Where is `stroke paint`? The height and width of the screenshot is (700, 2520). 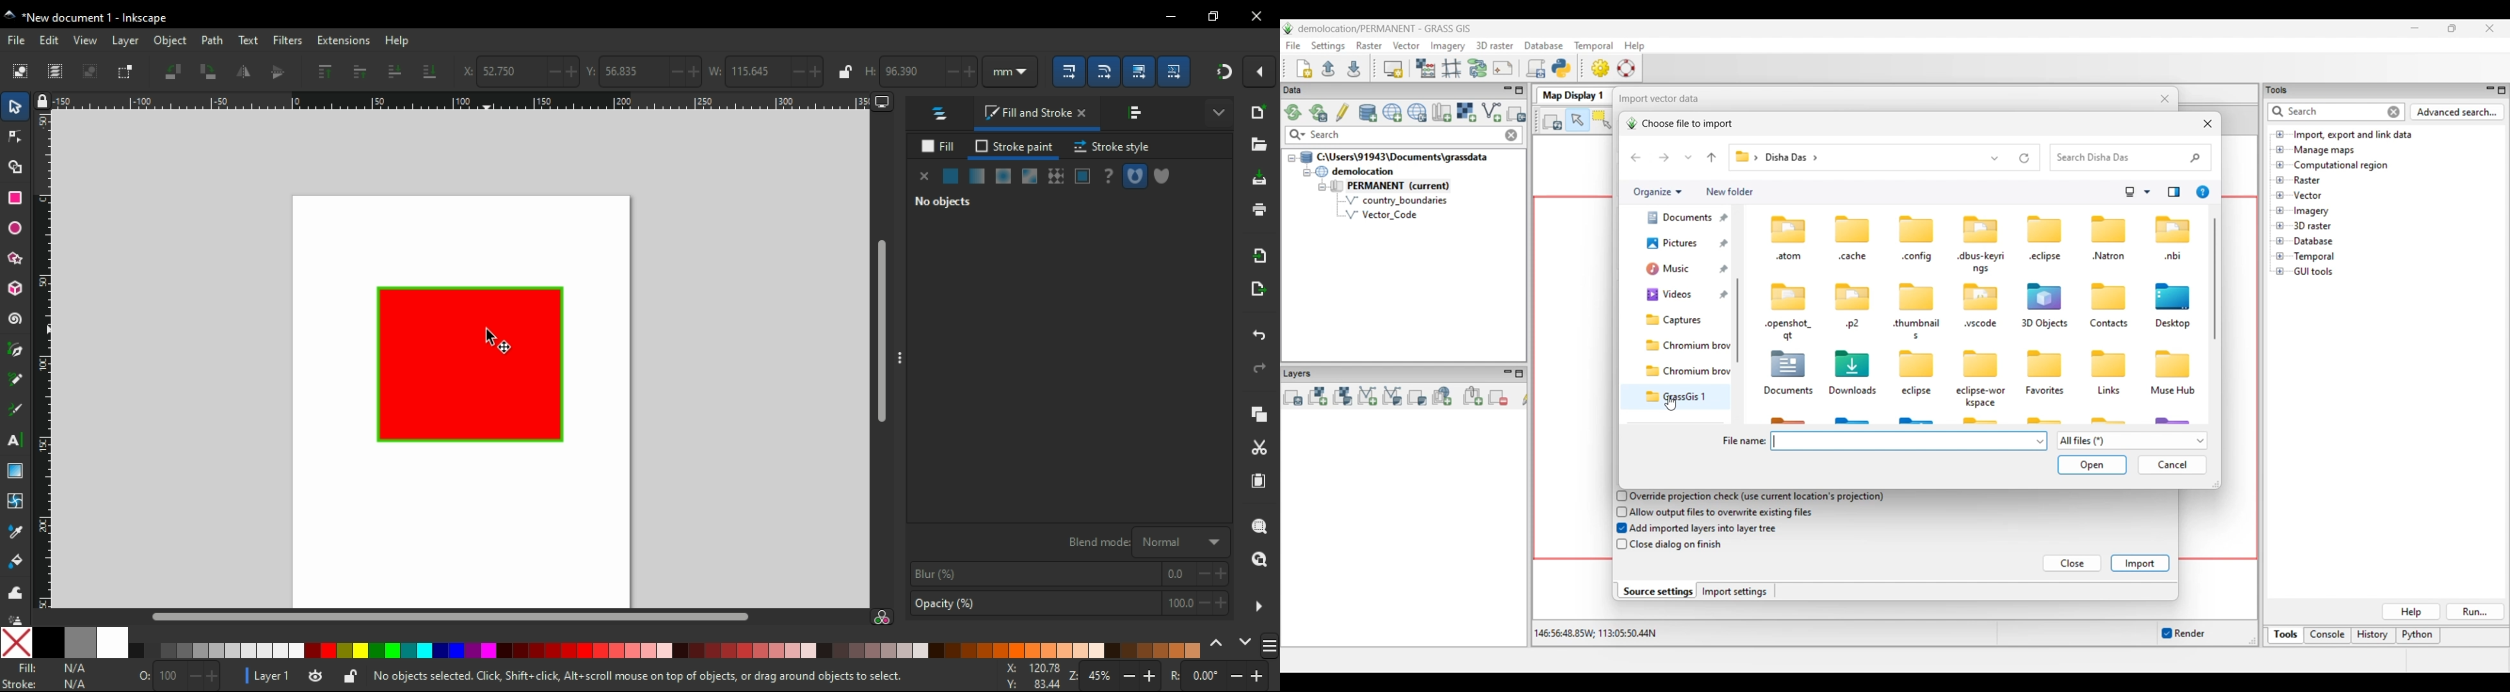 stroke paint is located at coordinates (1015, 147).